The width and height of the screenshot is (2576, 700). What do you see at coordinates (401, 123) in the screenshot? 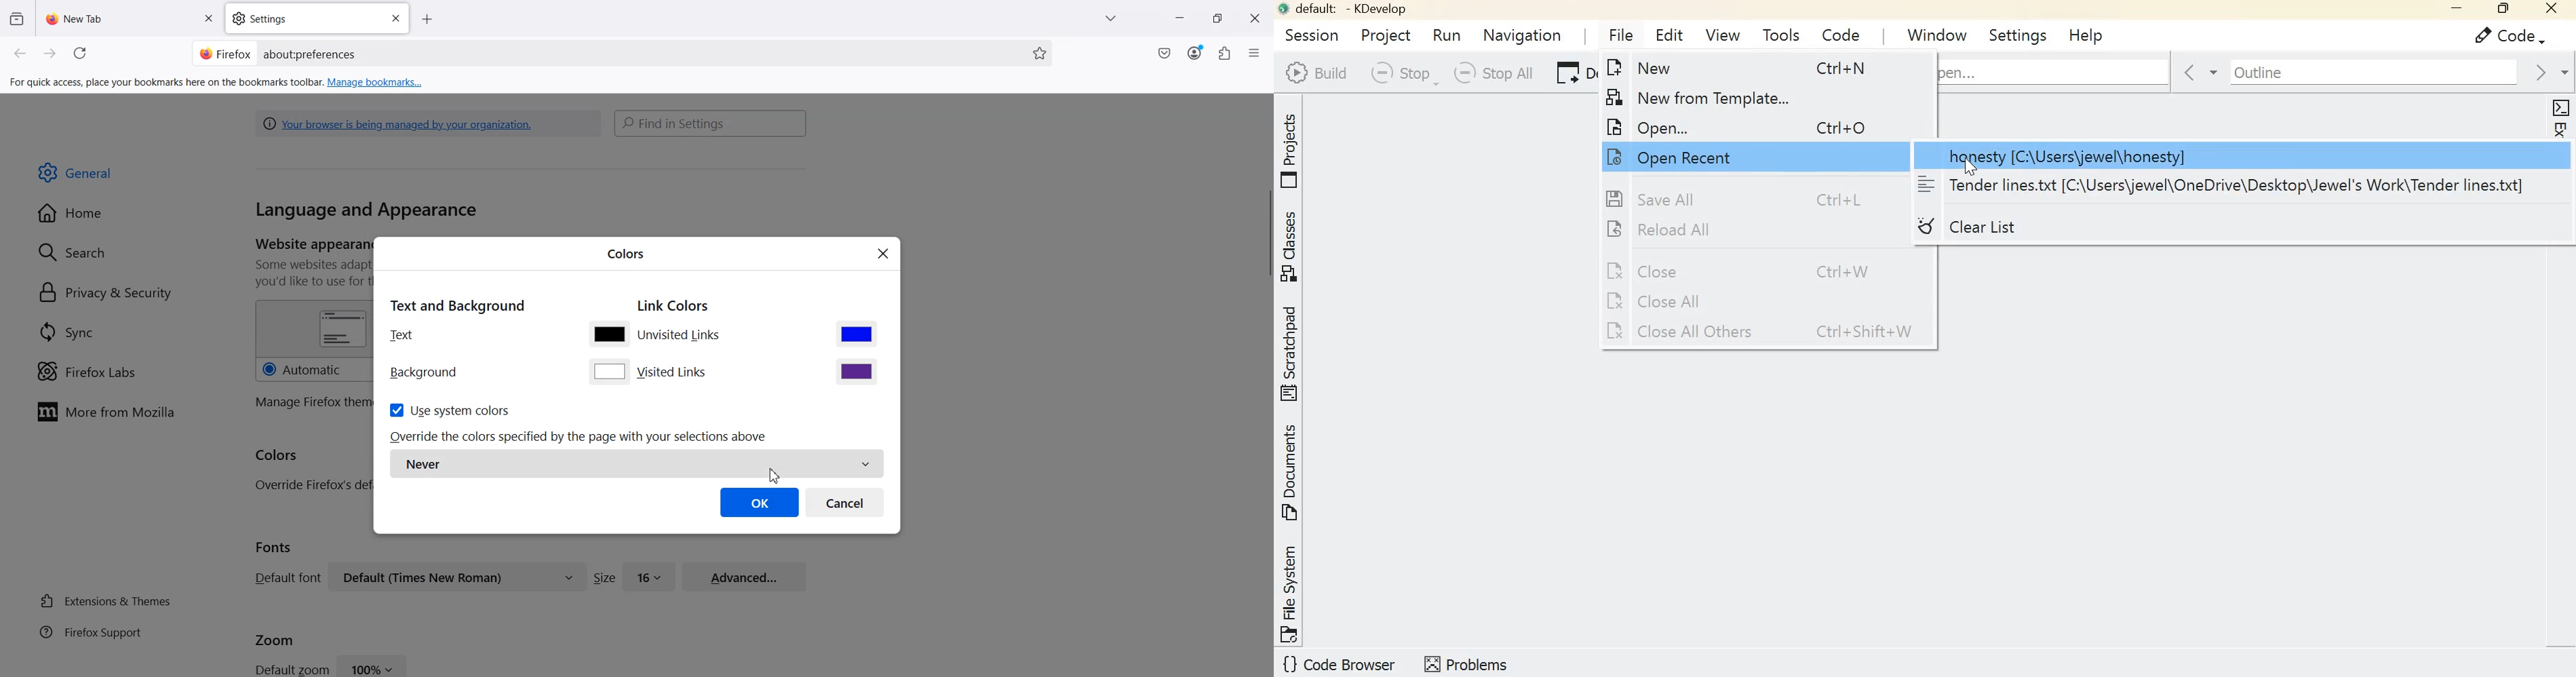
I see `@ Your browser is being managed by your organization.` at bounding box center [401, 123].